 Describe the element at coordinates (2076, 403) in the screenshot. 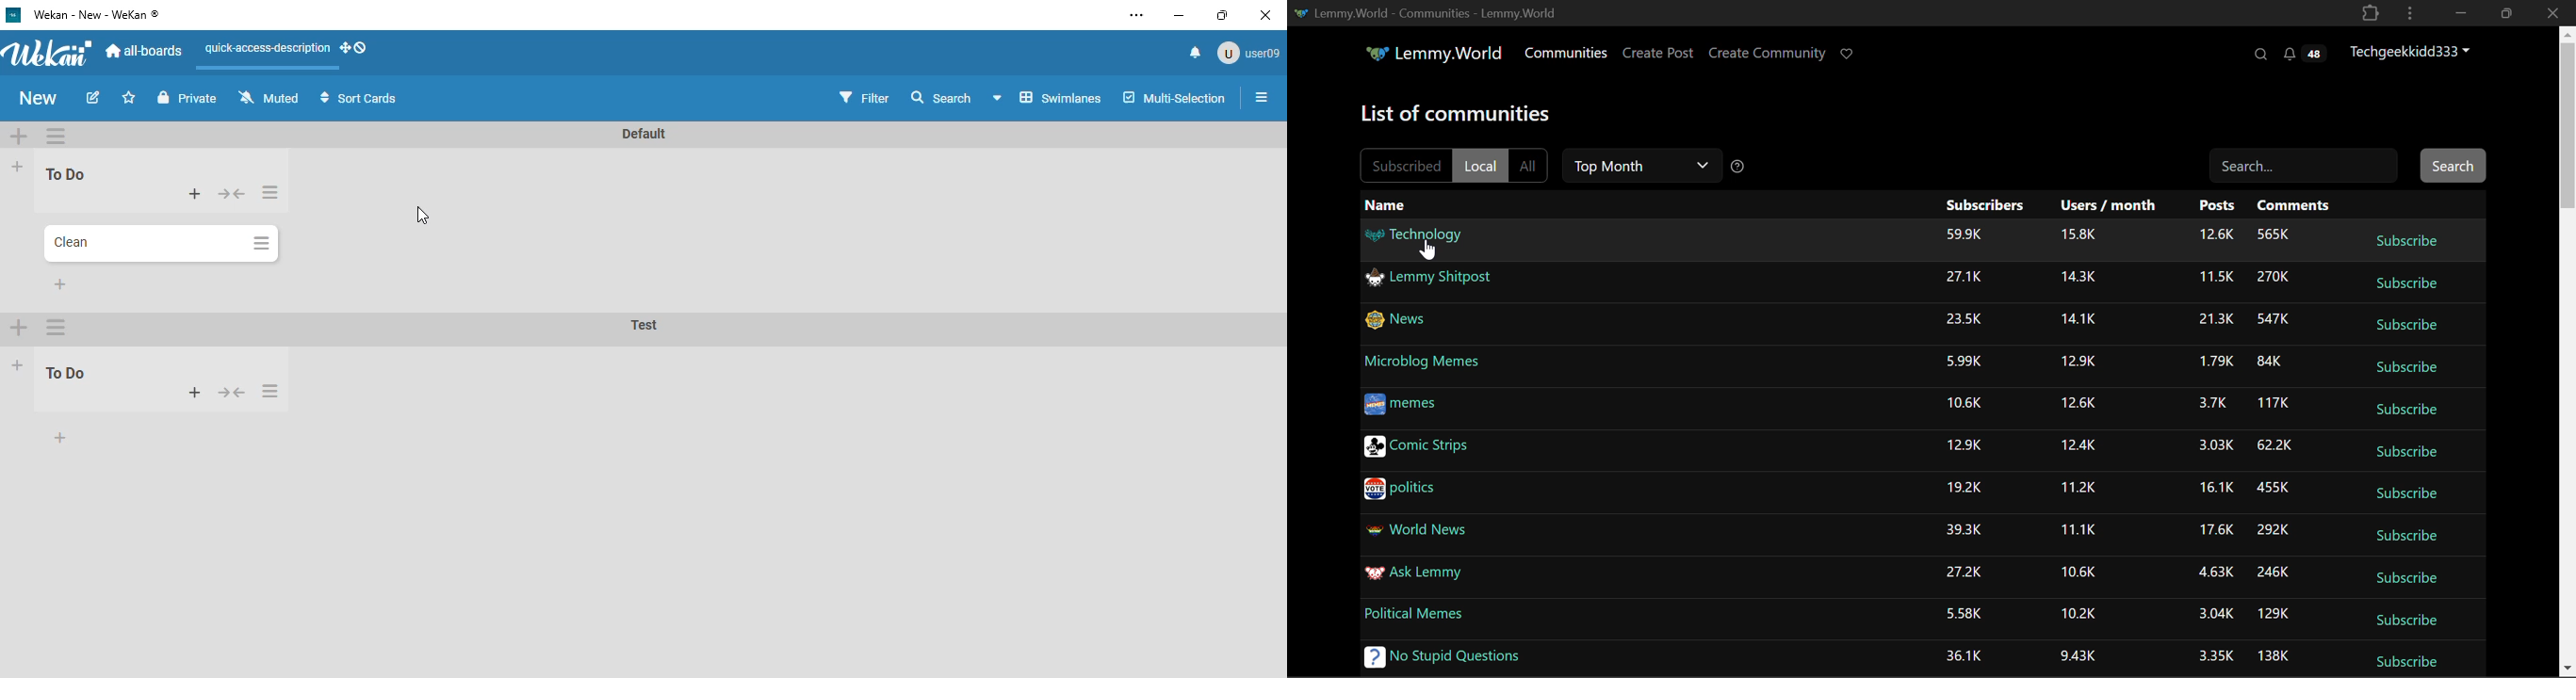

I see `Amount ` at that location.